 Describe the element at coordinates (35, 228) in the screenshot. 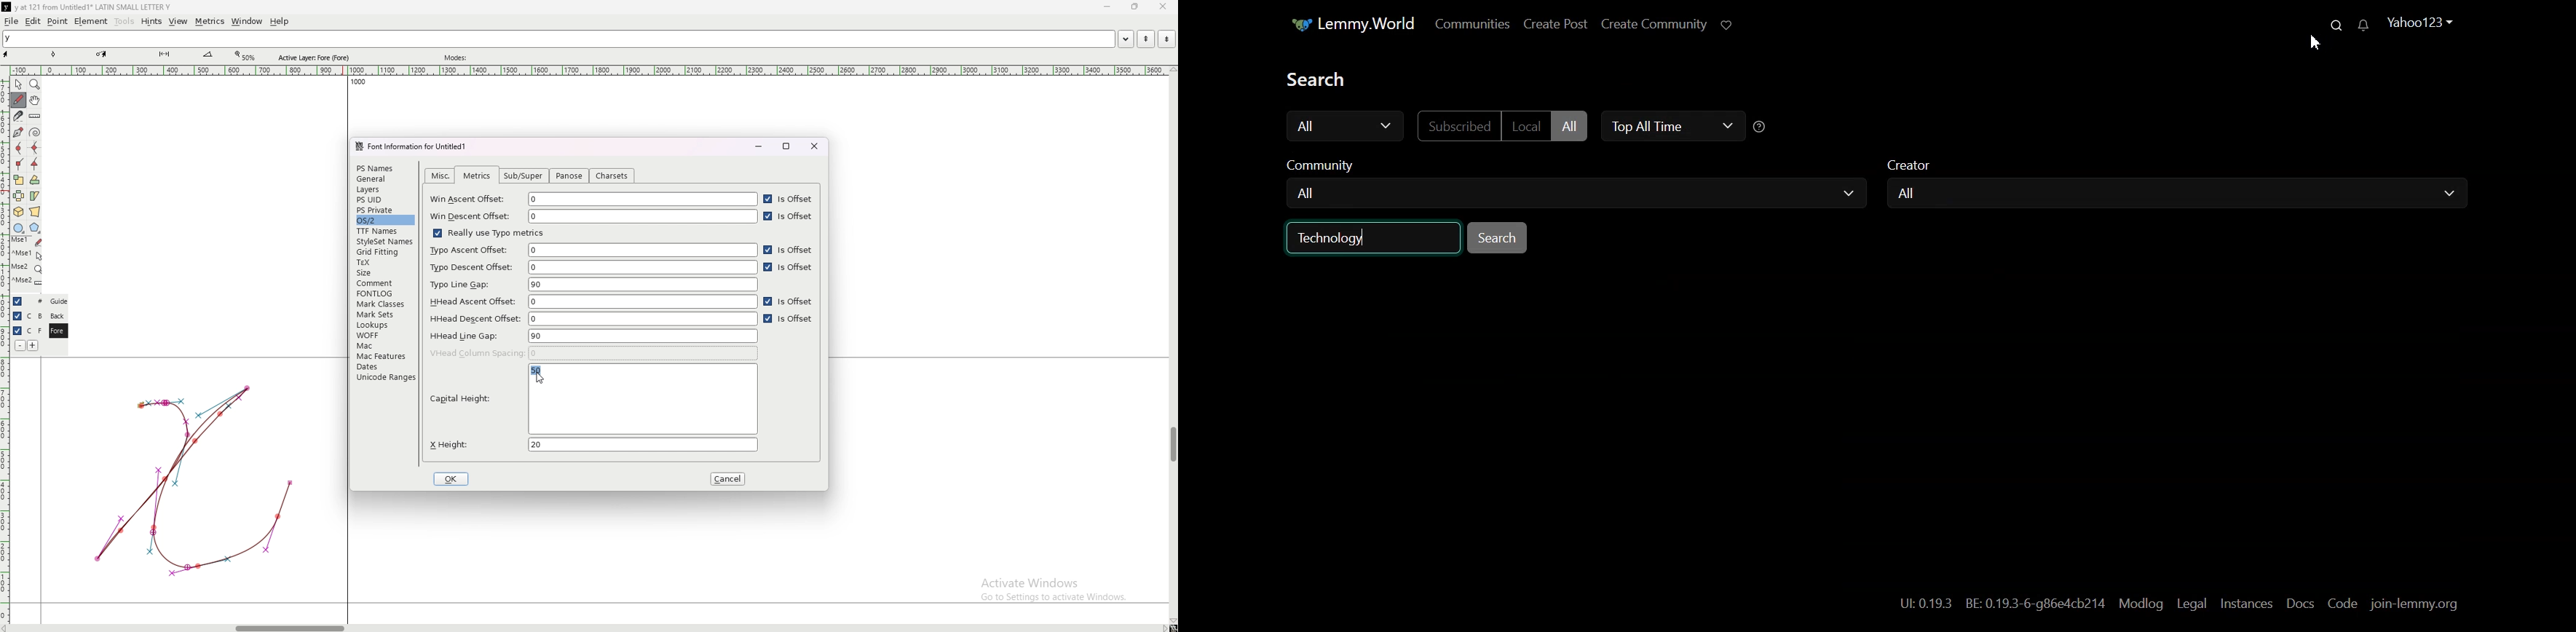

I see `polygon or star` at that location.